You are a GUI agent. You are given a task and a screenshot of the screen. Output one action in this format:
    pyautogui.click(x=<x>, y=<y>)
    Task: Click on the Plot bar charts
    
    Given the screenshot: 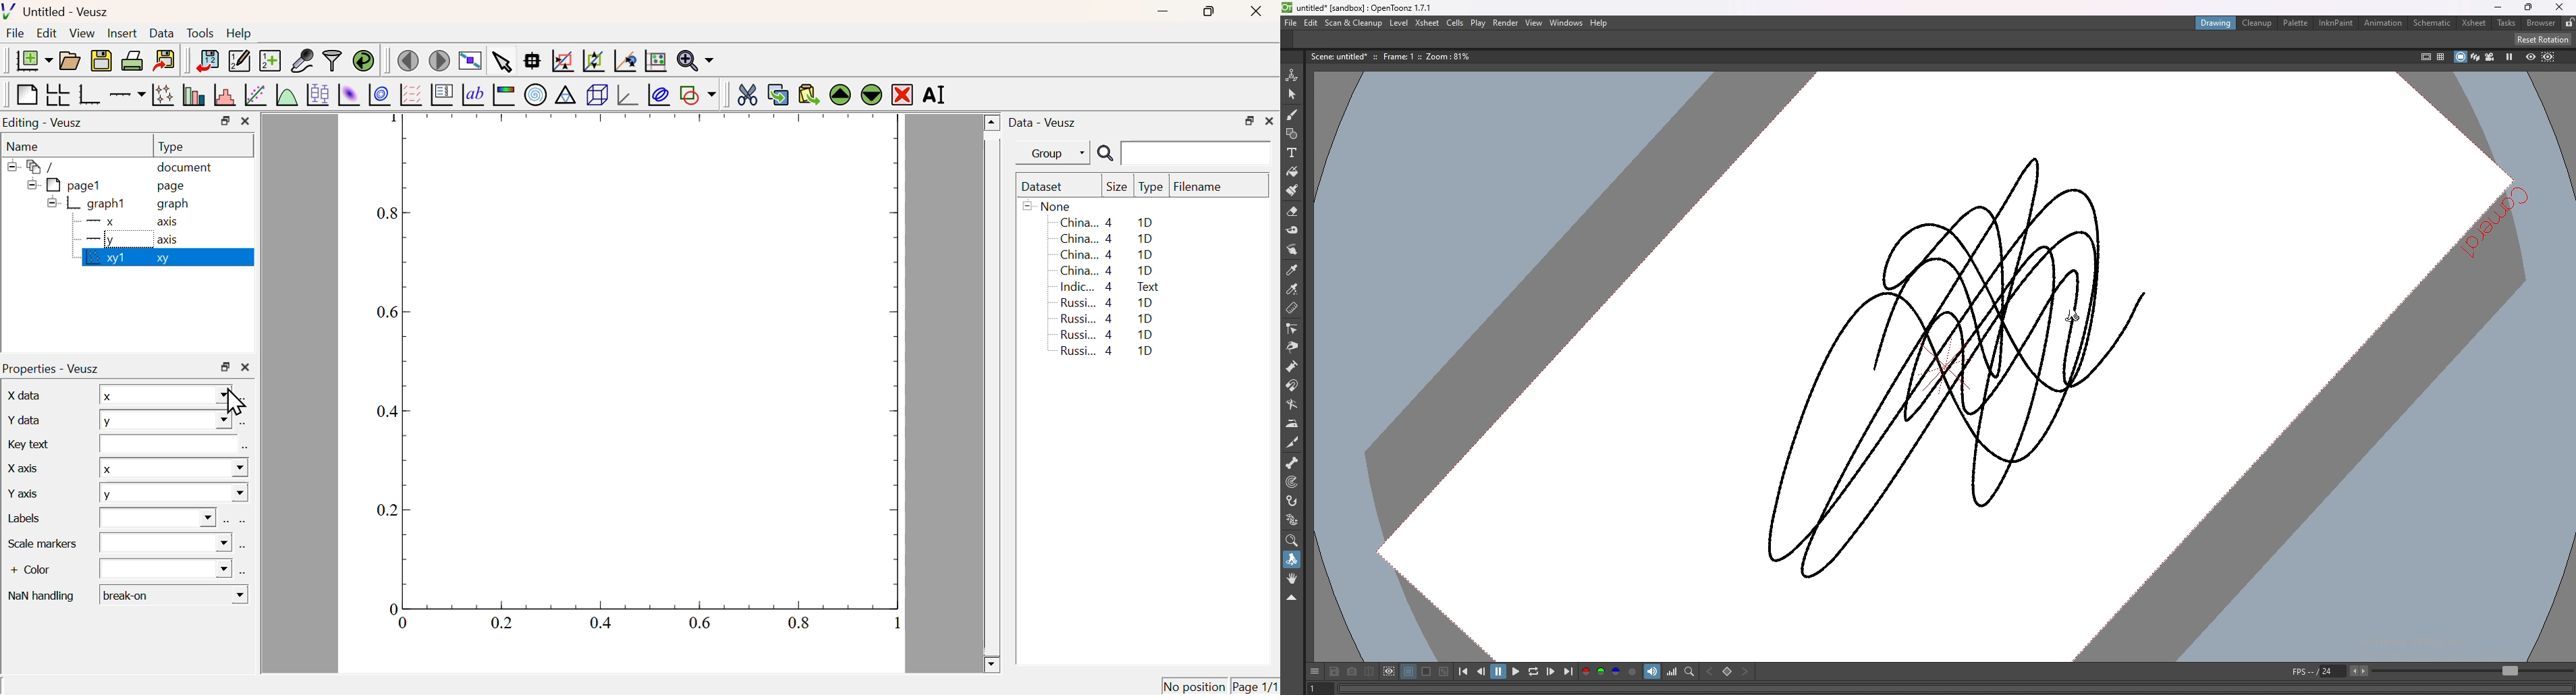 What is the action you would take?
    pyautogui.click(x=193, y=95)
    